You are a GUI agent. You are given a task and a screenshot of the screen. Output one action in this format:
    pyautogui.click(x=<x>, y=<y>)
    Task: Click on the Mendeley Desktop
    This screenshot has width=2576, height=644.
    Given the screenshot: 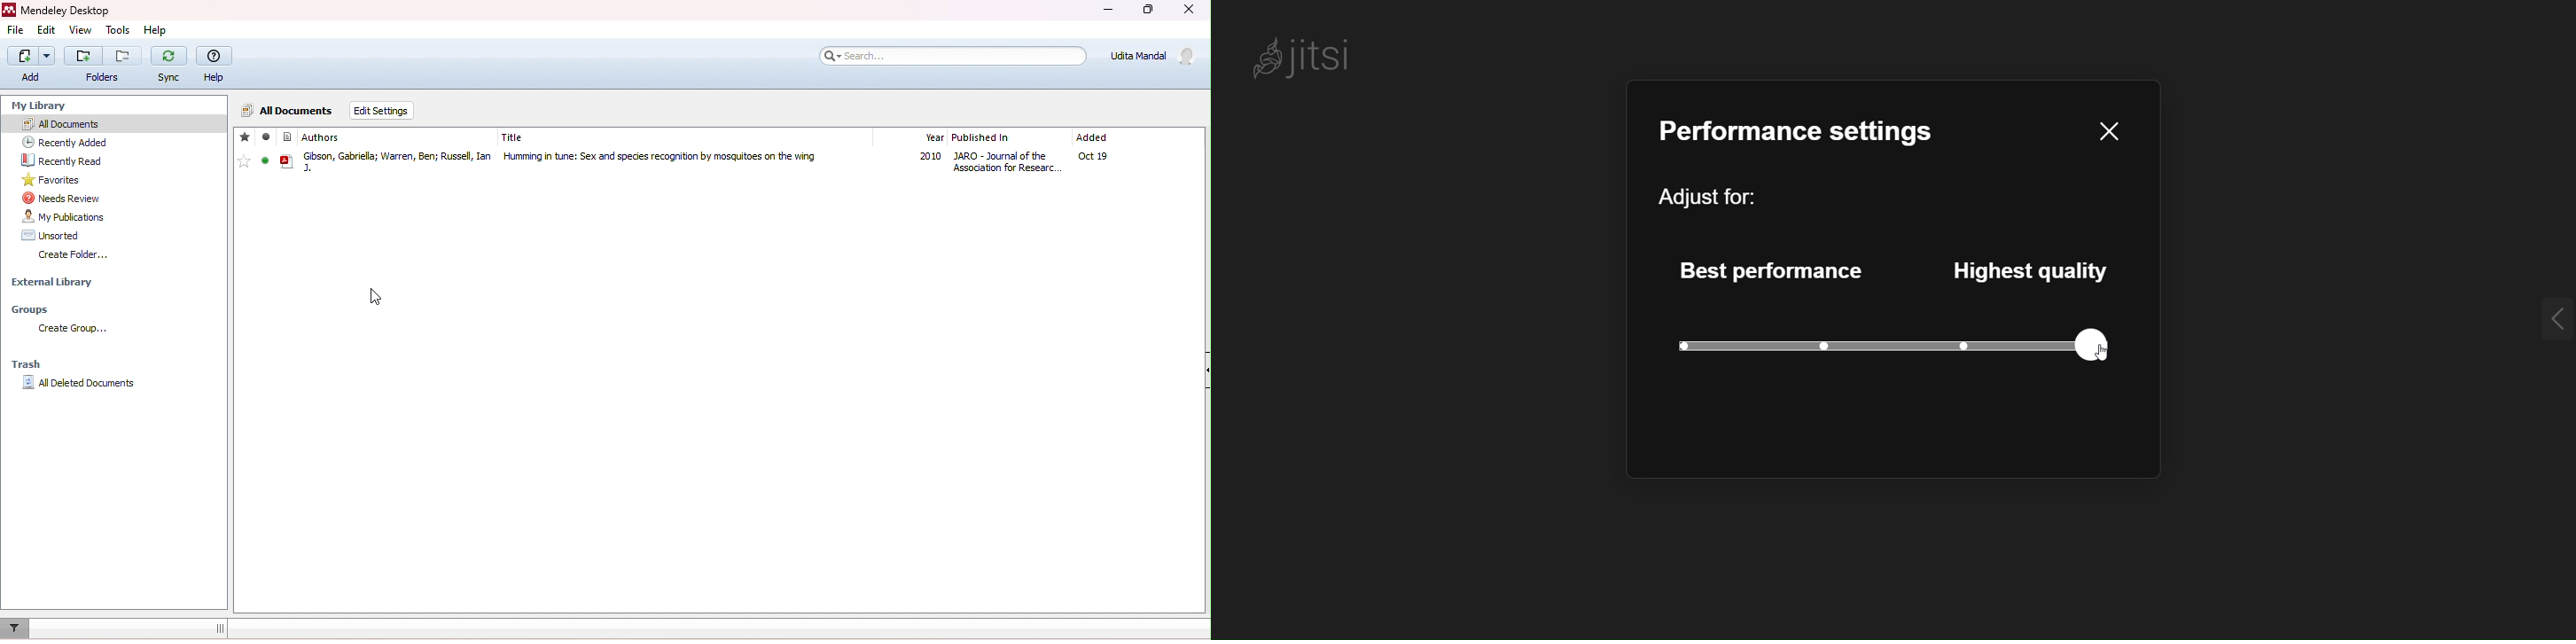 What is the action you would take?
    pyautogui.click(x=65, y=11)
    